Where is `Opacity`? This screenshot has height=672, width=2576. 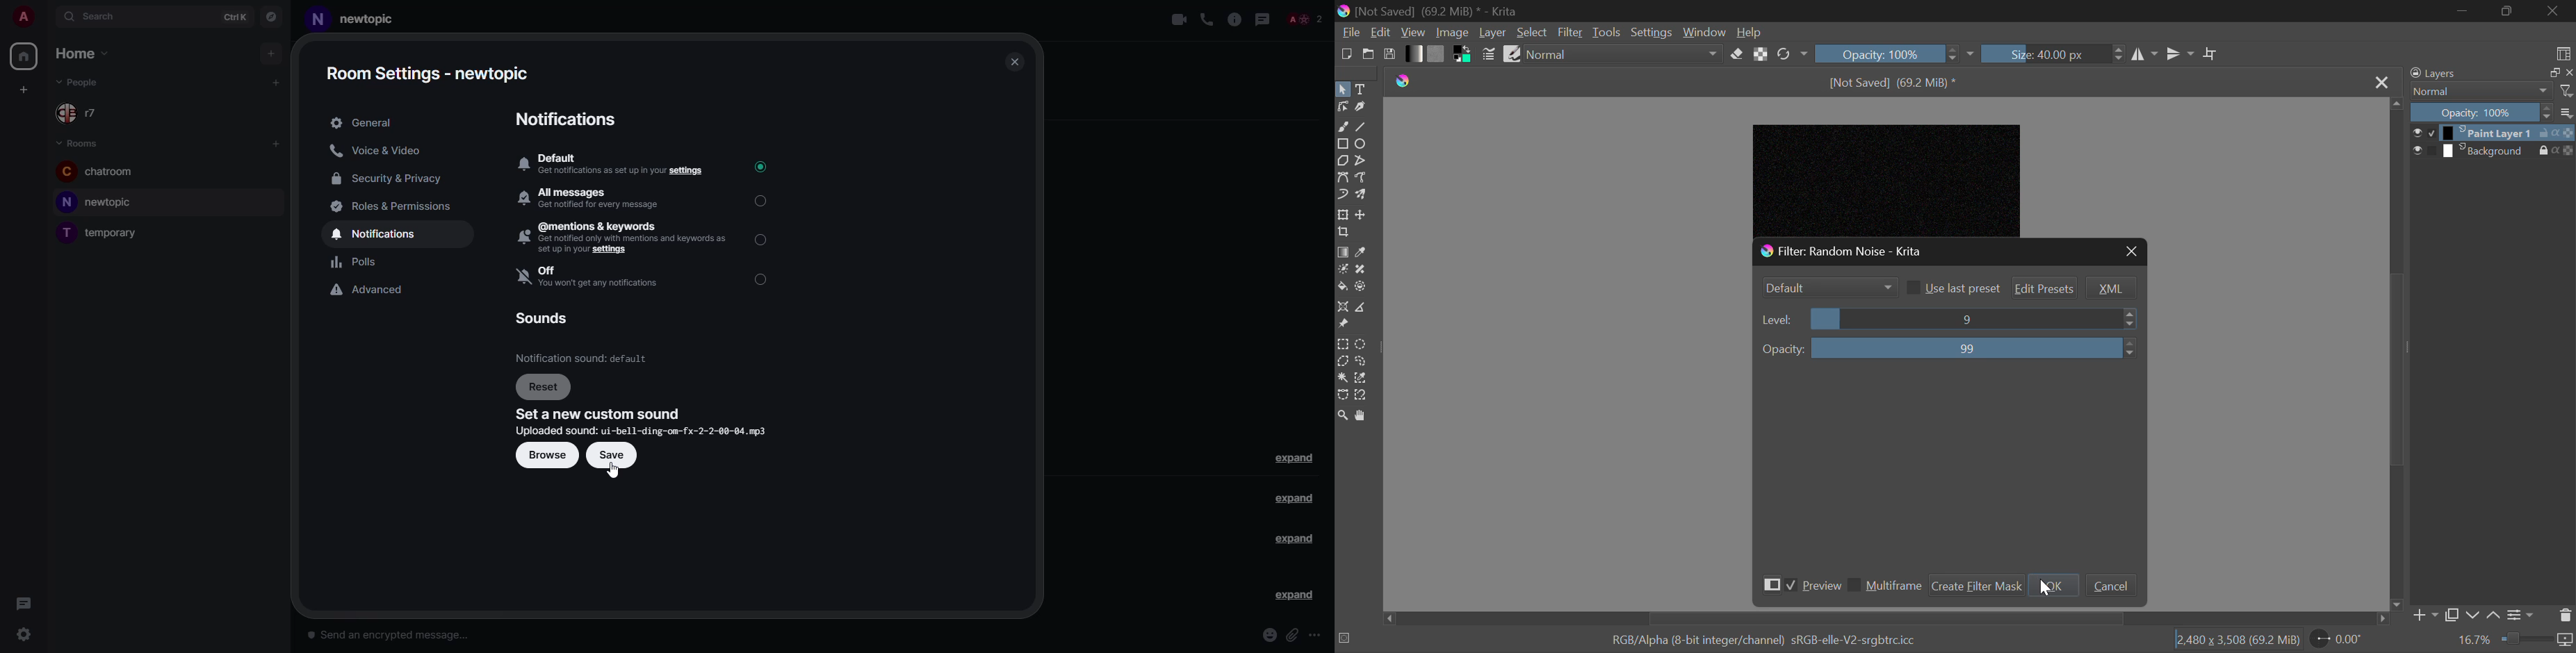 Opacity is located at coordinates (2480, 112).